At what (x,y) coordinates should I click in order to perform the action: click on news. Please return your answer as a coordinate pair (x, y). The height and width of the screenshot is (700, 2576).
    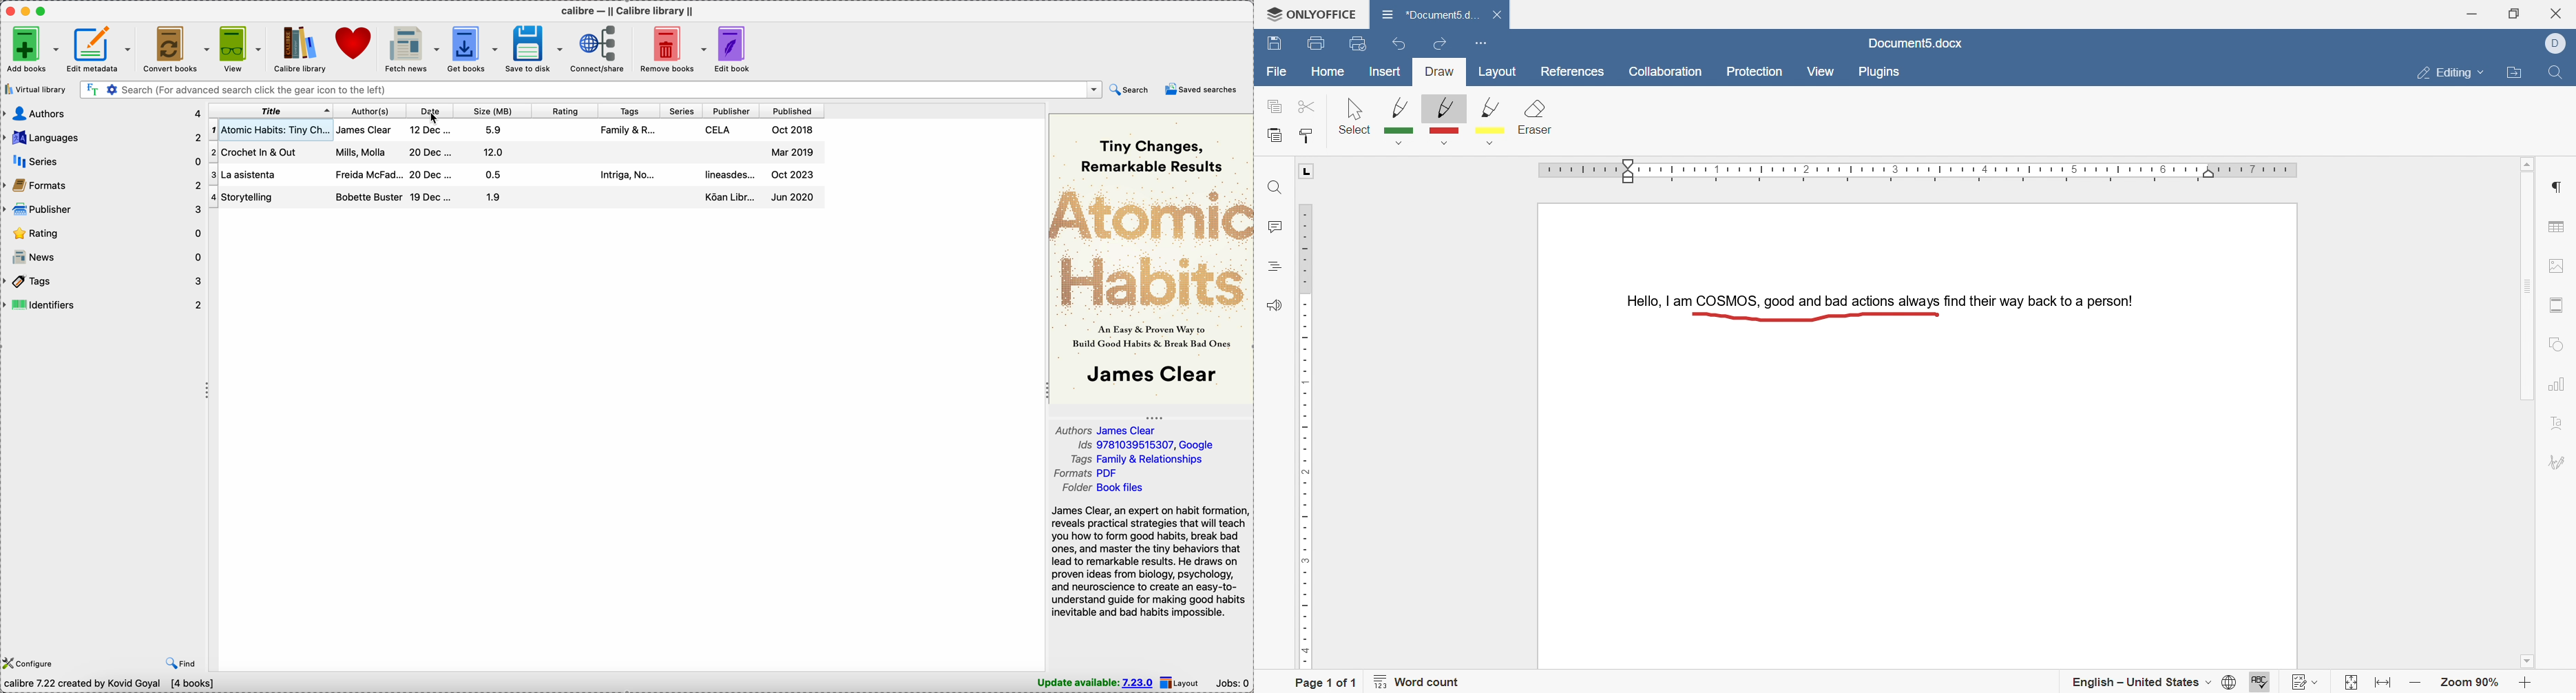
    Looking at the image, I should click on (103, 258).